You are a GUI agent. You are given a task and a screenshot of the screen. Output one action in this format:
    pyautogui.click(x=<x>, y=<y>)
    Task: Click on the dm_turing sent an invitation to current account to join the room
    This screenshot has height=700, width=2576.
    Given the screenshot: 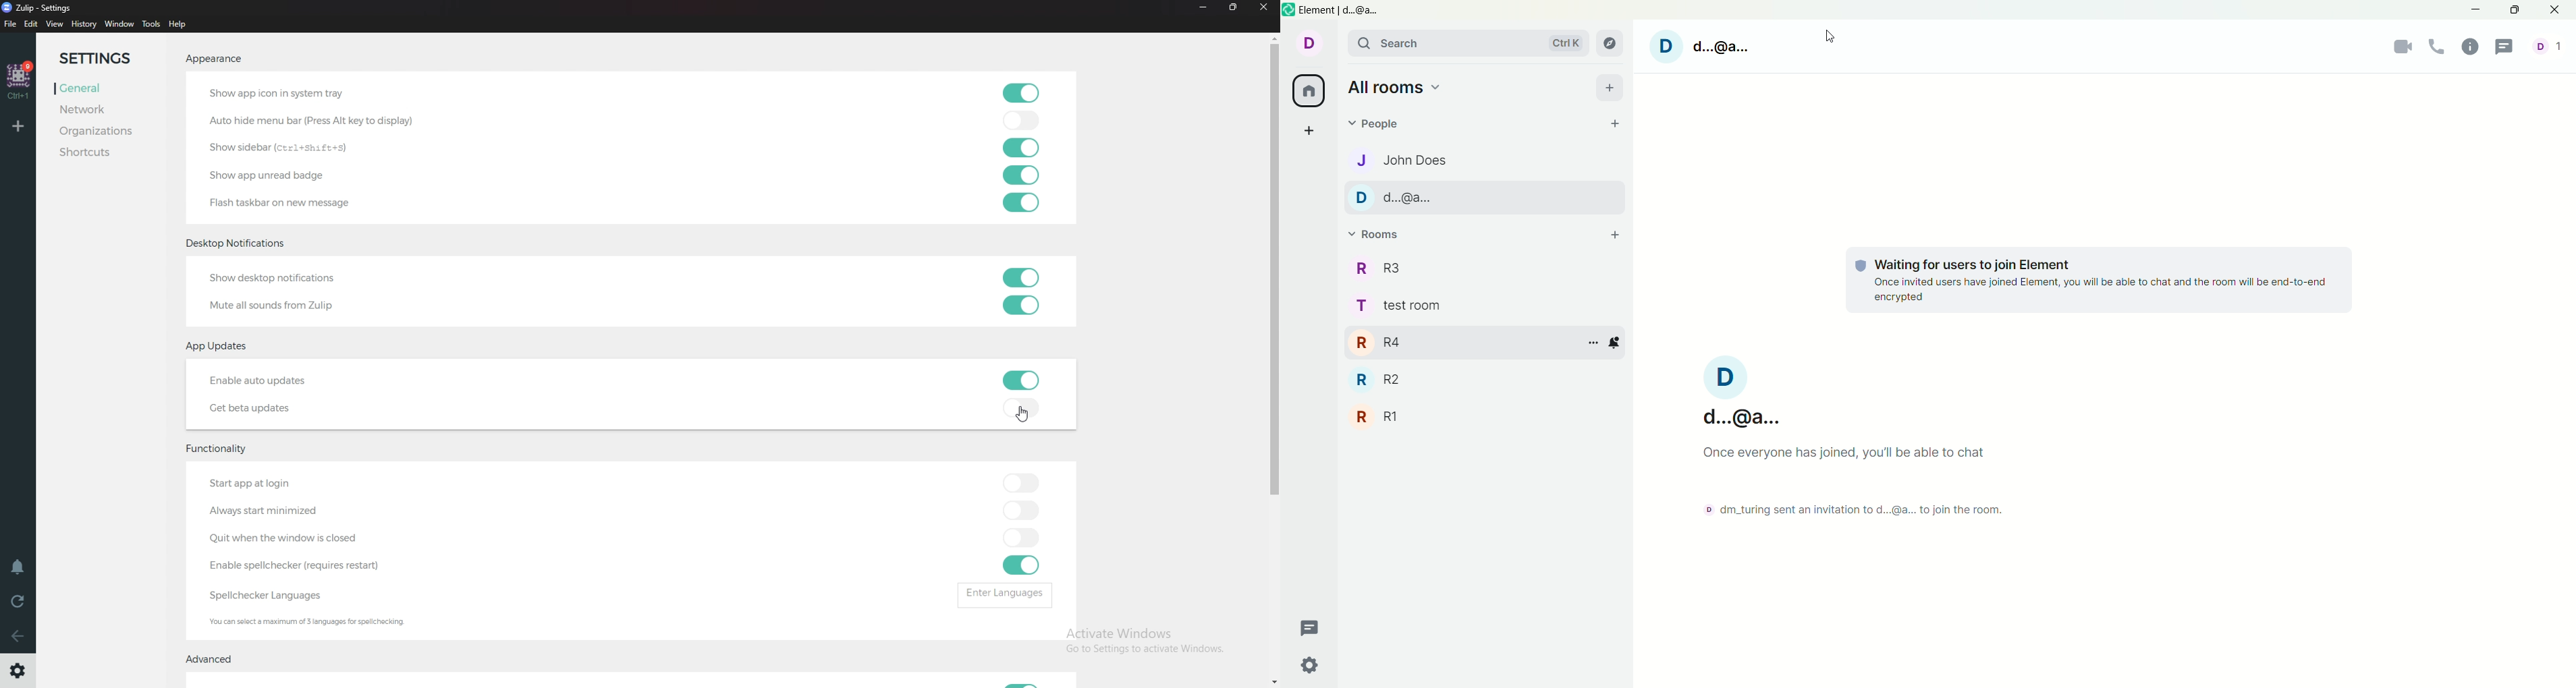 What is the action you would take?
    pyautogui.click(x=1852, y=510)
    